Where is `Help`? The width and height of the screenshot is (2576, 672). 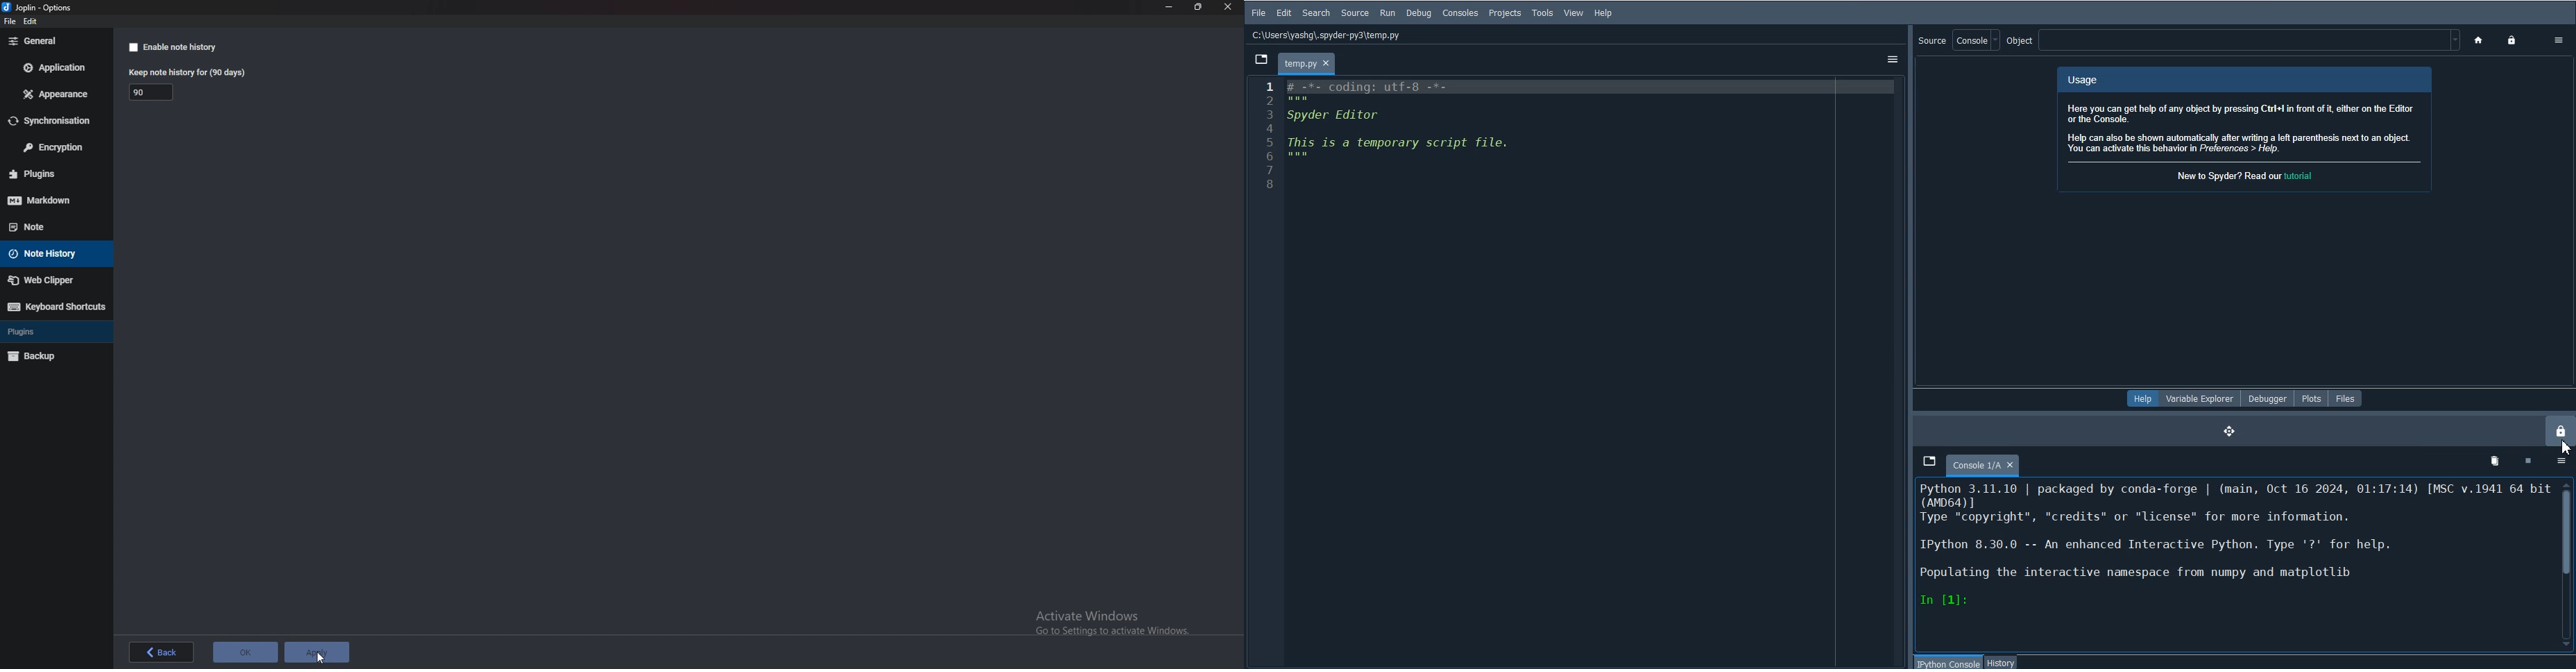 Help is located at coordinates (1603, 12).